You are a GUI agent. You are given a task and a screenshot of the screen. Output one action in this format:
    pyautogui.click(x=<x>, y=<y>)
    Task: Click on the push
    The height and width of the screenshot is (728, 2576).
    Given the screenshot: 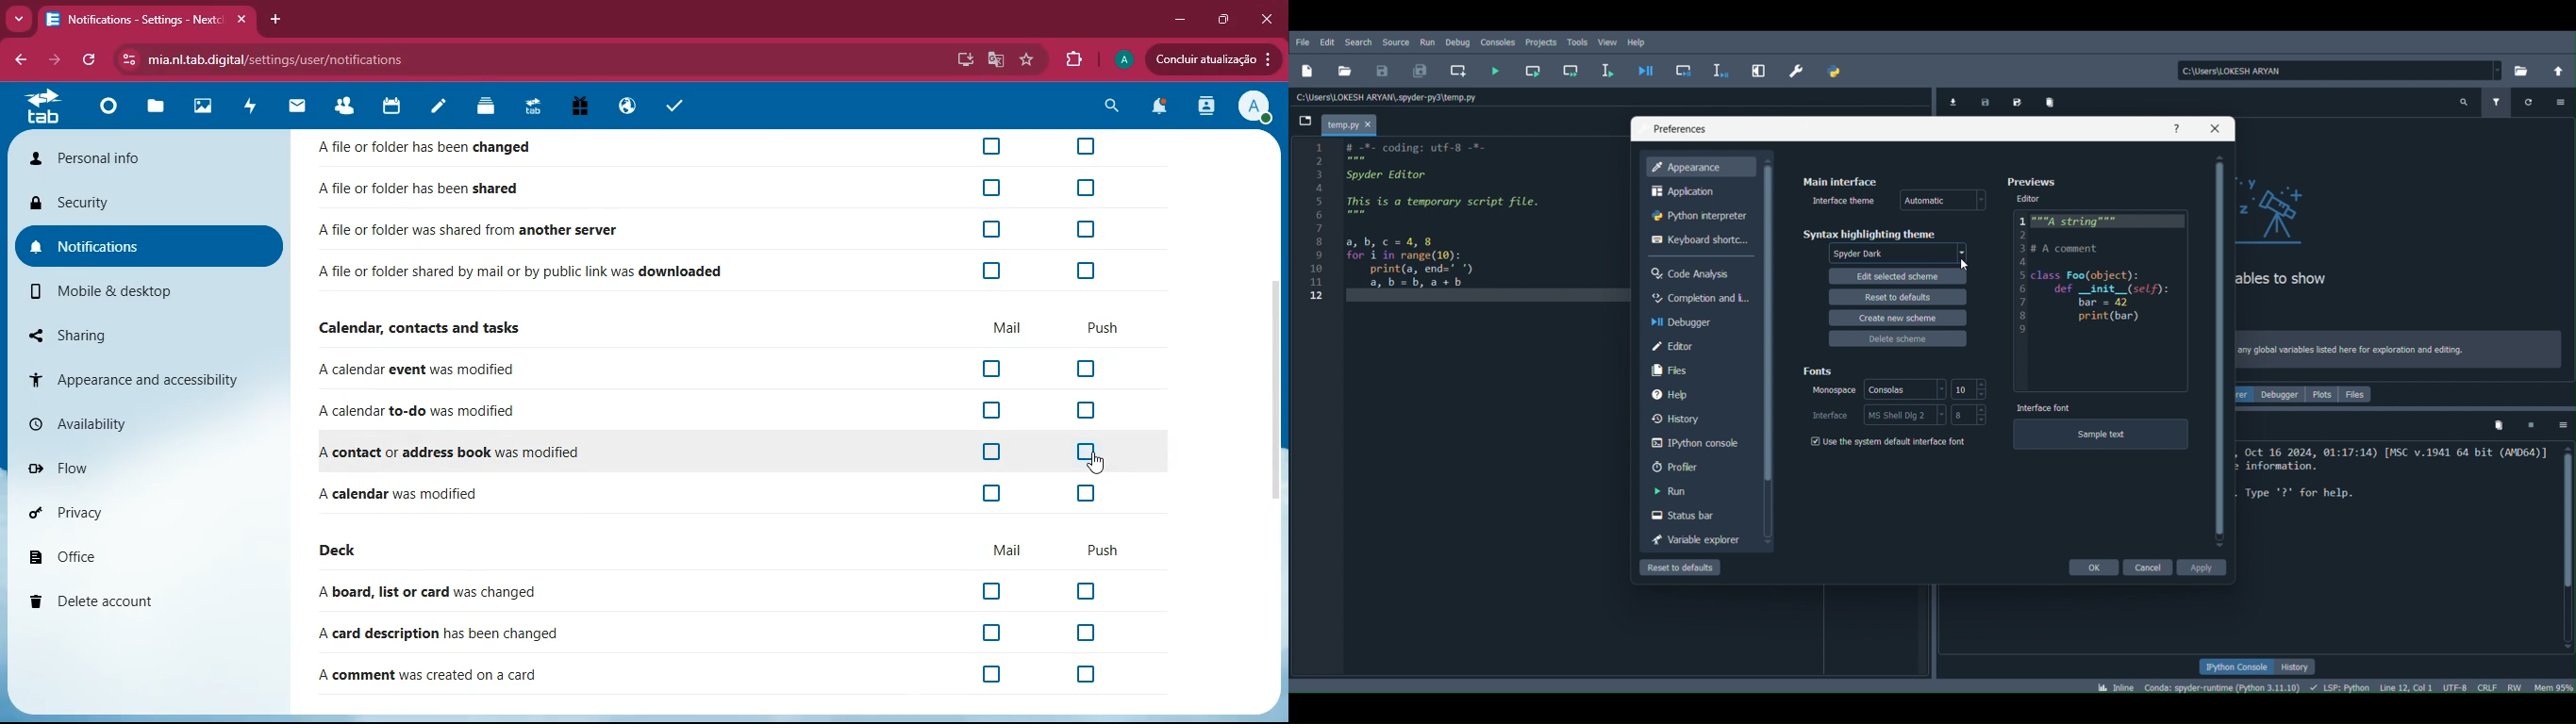 What is the action you would take?
    pyautogui.click(x=1110, y=327)
    